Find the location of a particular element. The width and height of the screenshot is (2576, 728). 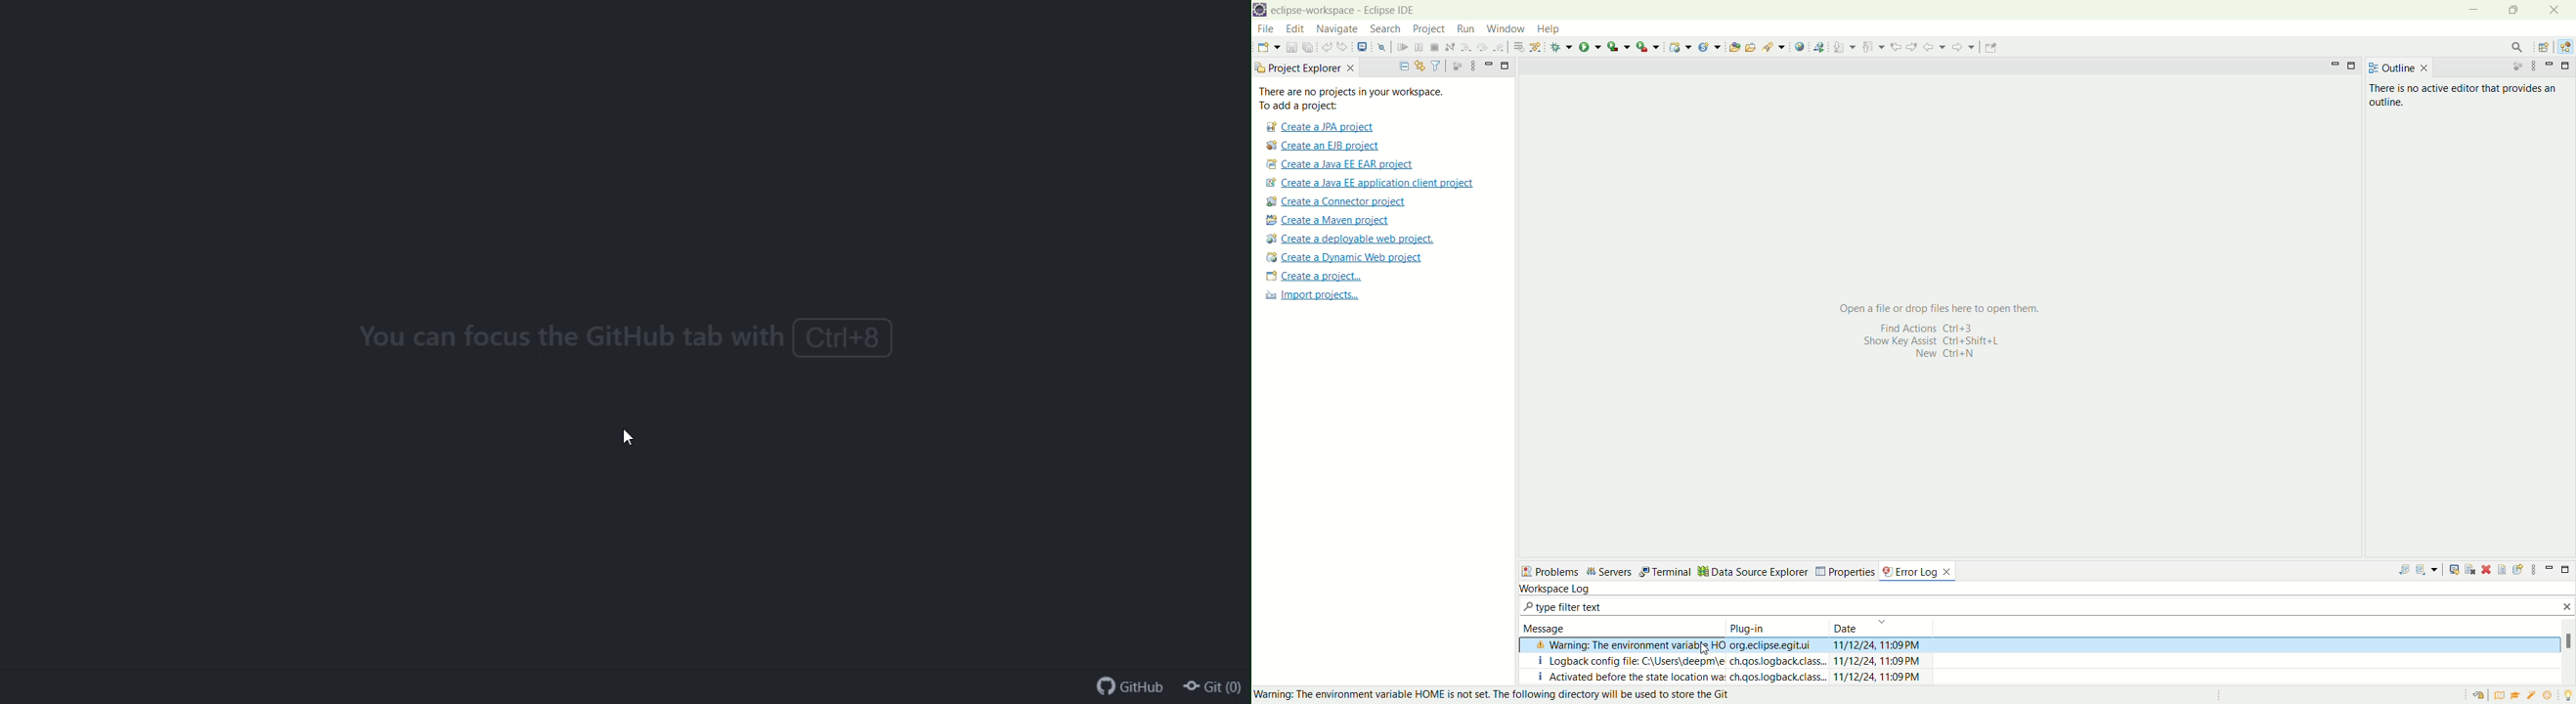

edit is located at coordinates (1297, 28).